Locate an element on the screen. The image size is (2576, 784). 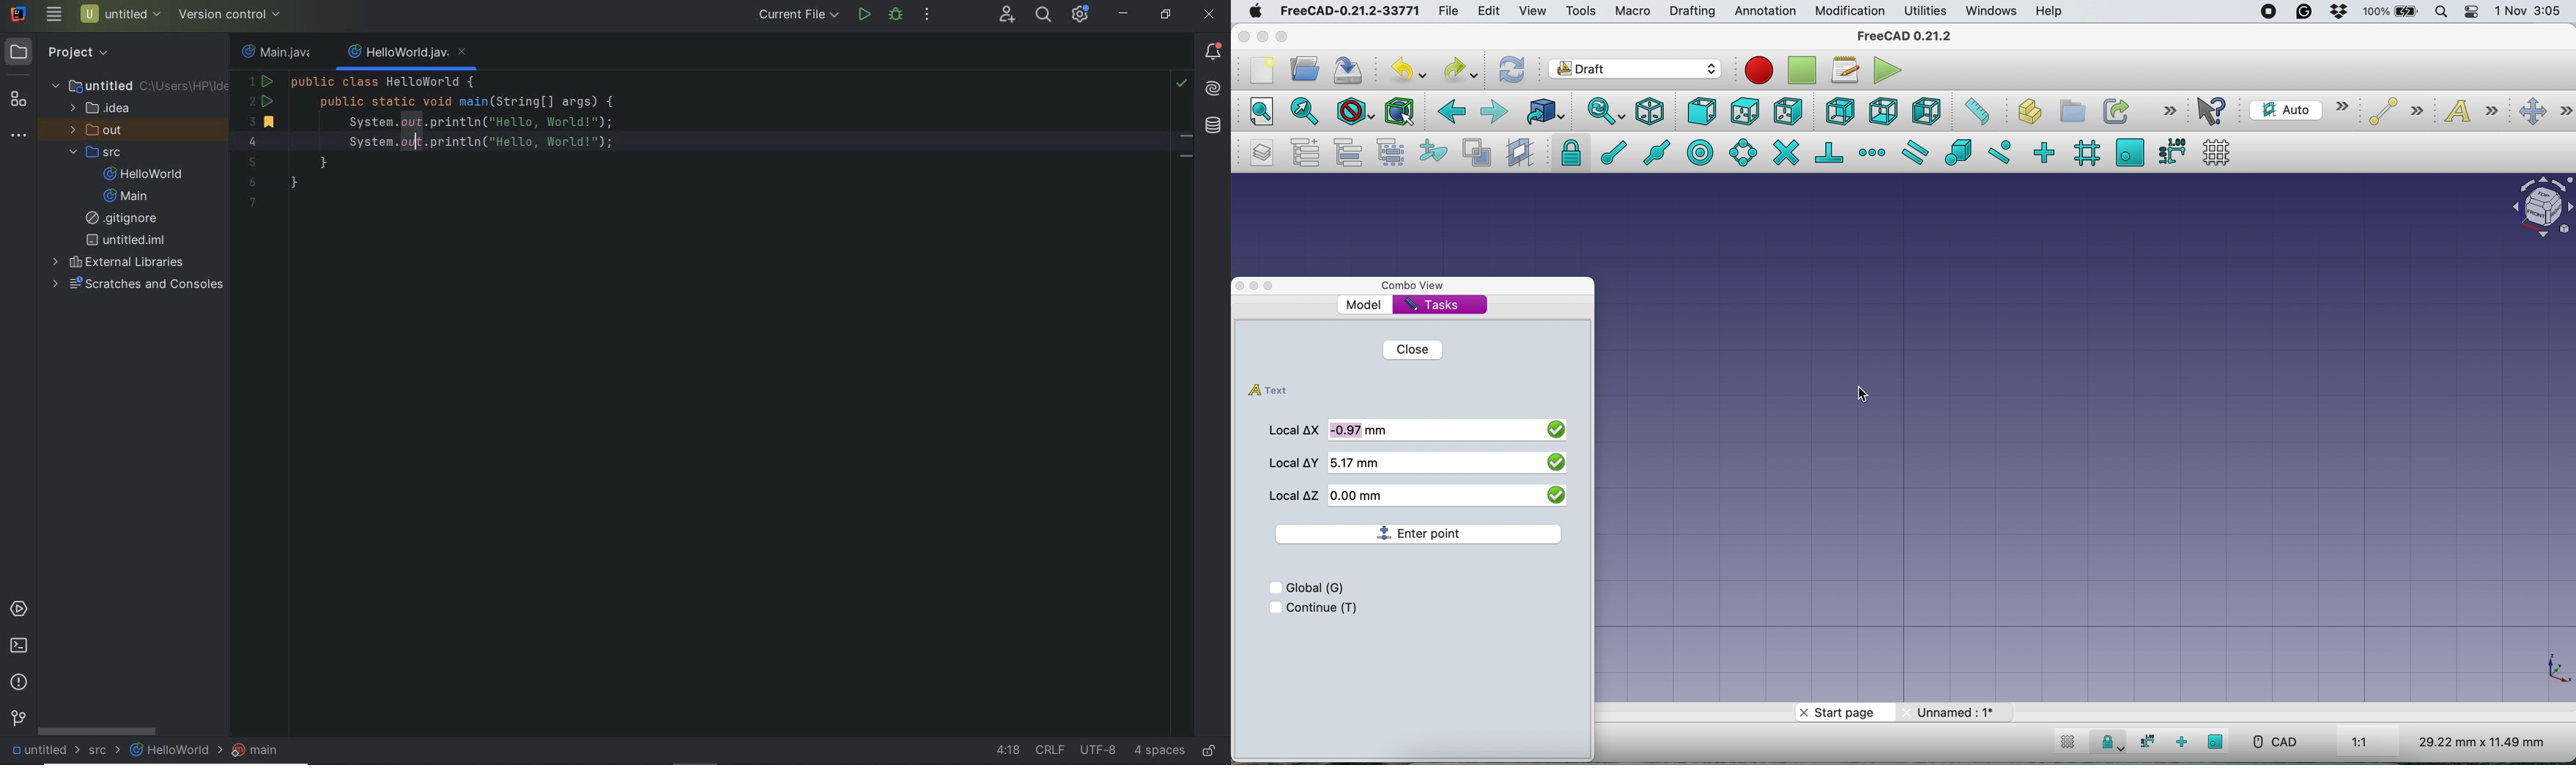
snap working plane is located at coordinates (2220, 740).